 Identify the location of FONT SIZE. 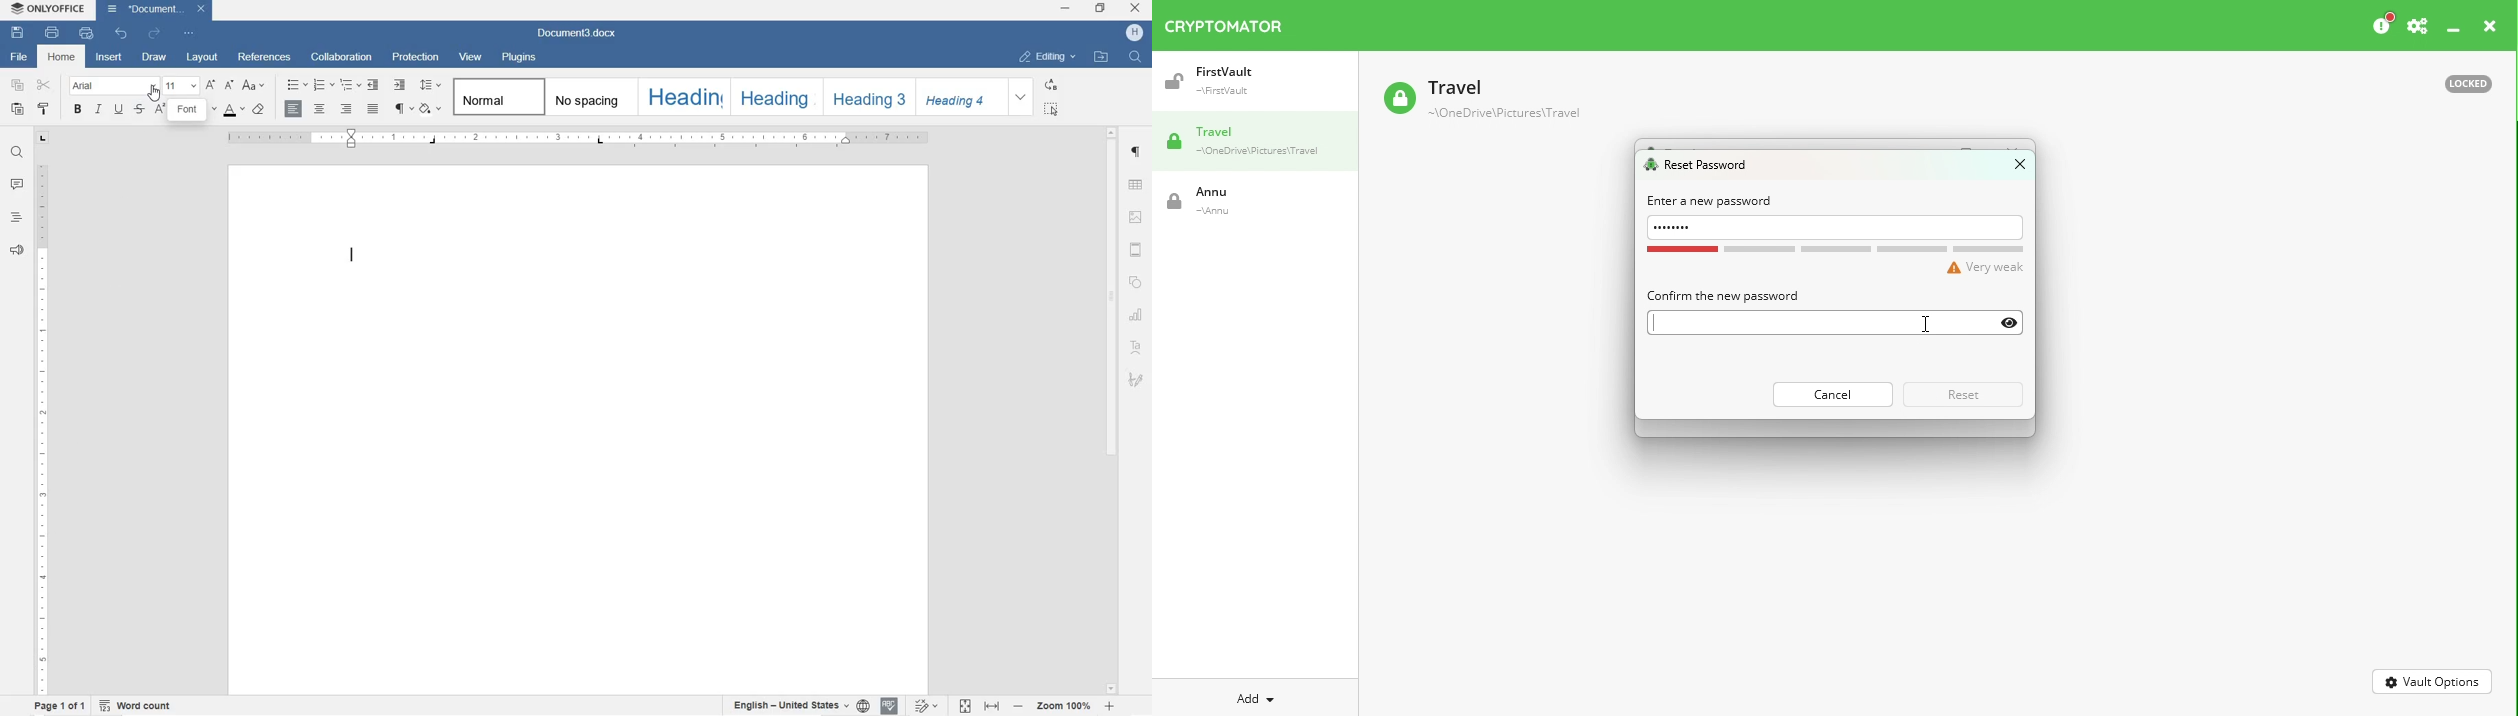
(180, 85).